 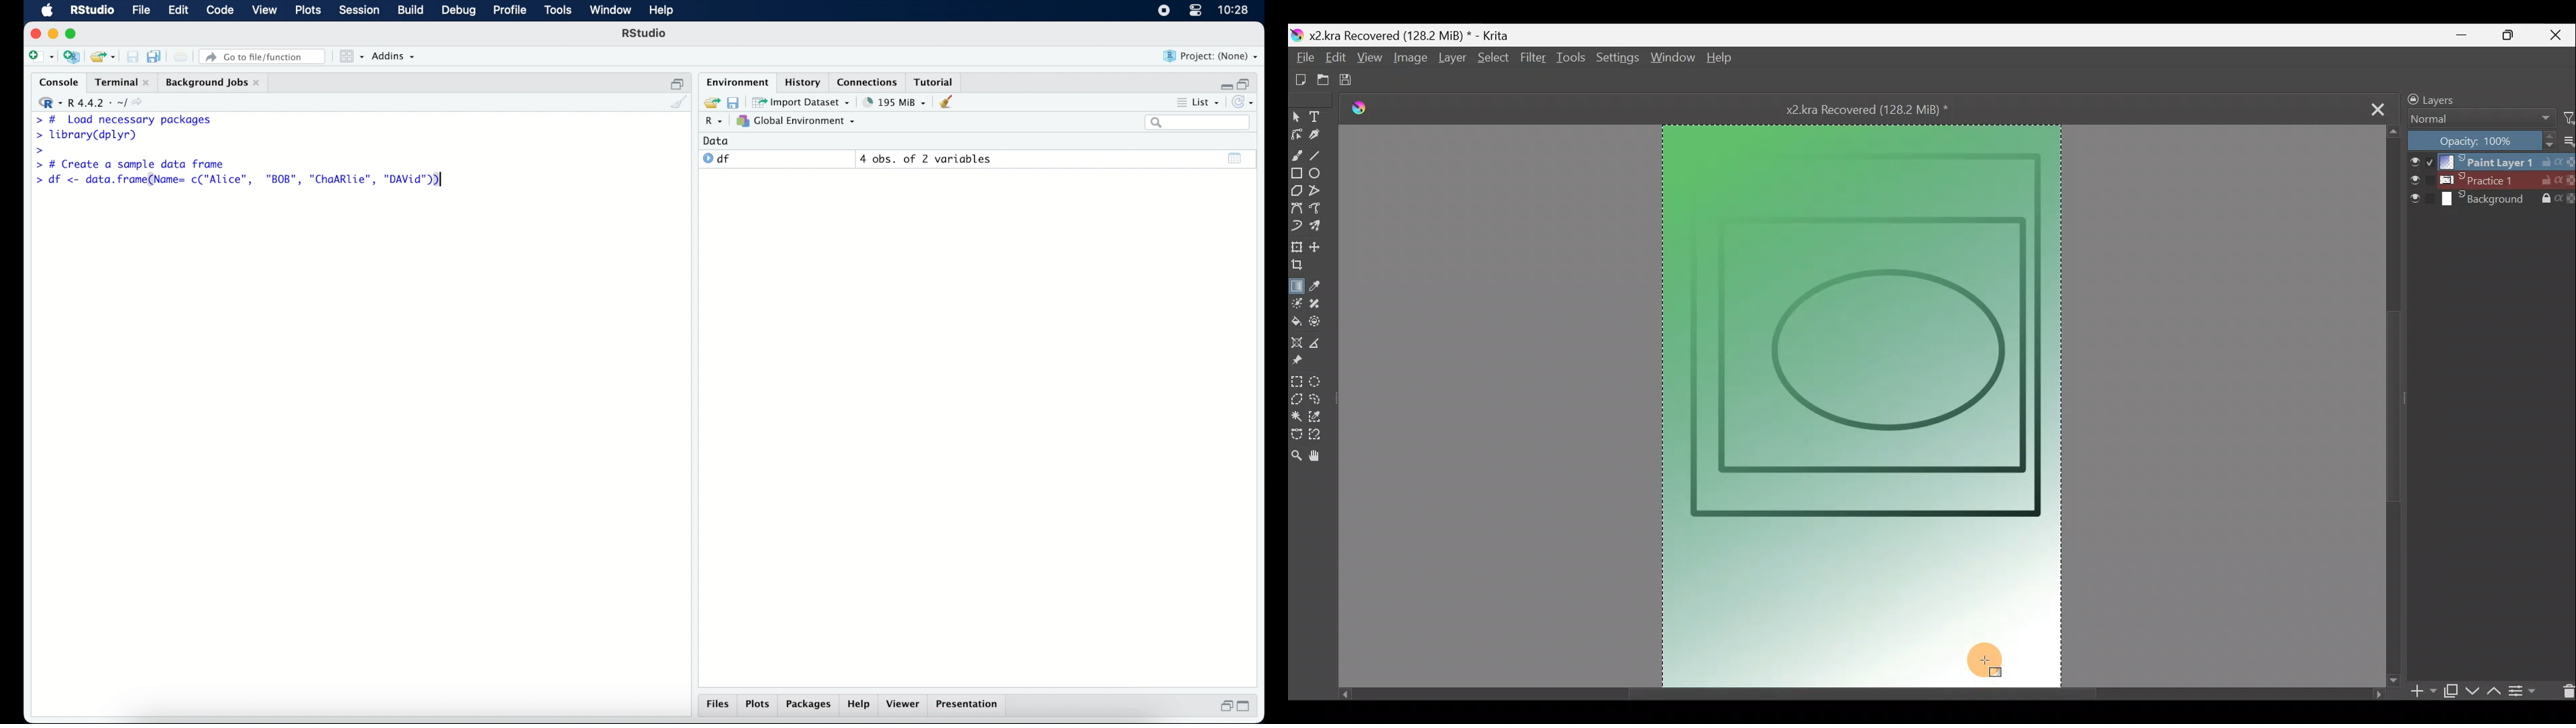 I want to click on > # Create a sample data frame], so click(x=133, y=164).